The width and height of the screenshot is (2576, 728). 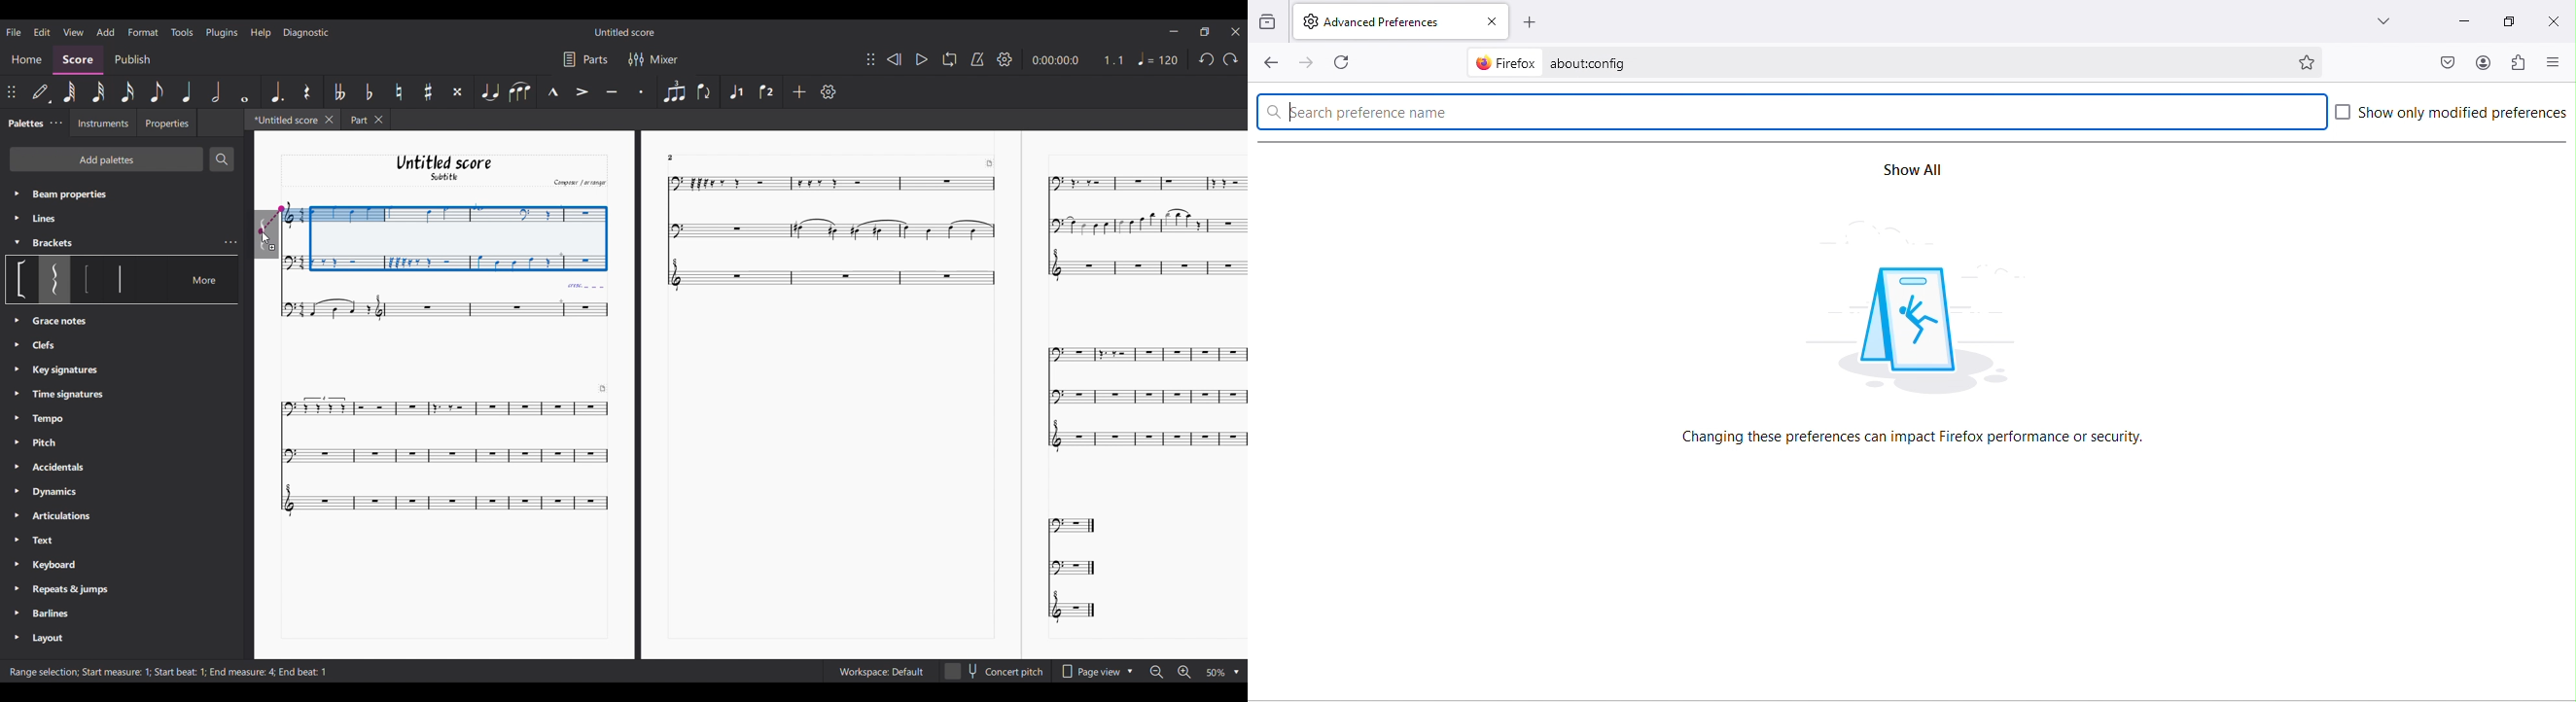 I want to click on add, so click(x=1533, y=23).